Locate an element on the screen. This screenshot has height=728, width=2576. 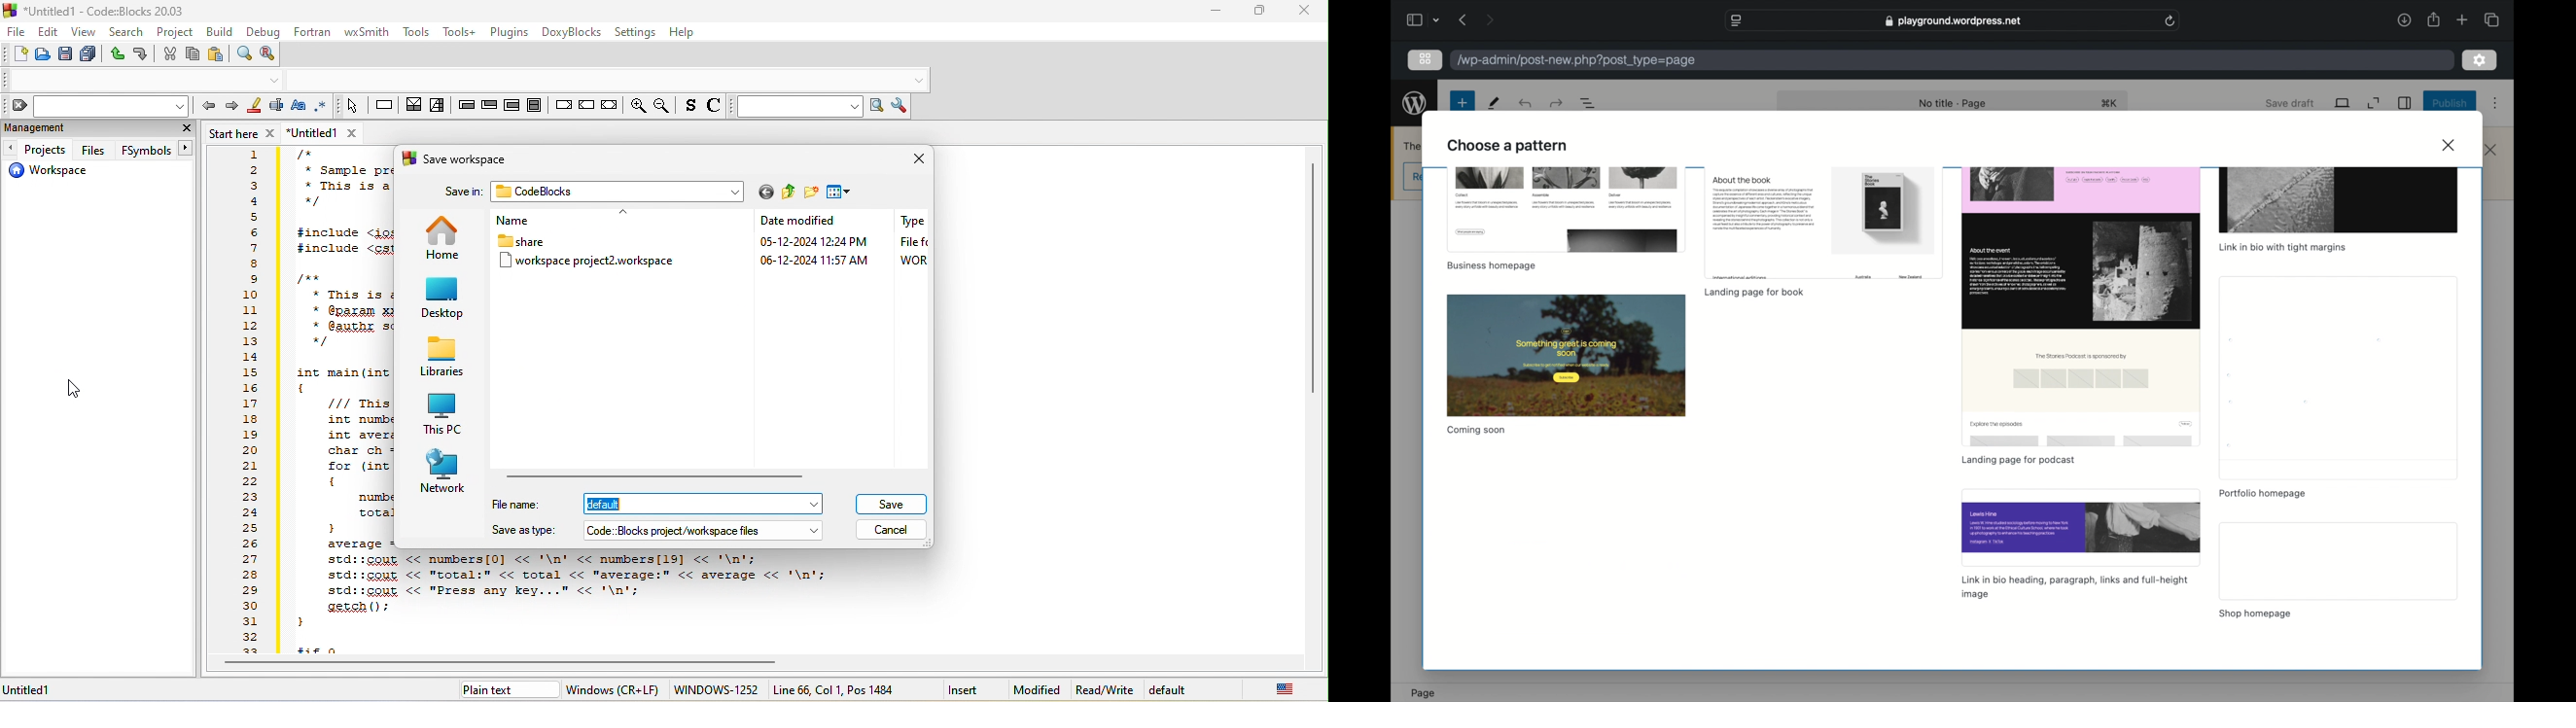
refresh is located at coordinates (2171, 21).